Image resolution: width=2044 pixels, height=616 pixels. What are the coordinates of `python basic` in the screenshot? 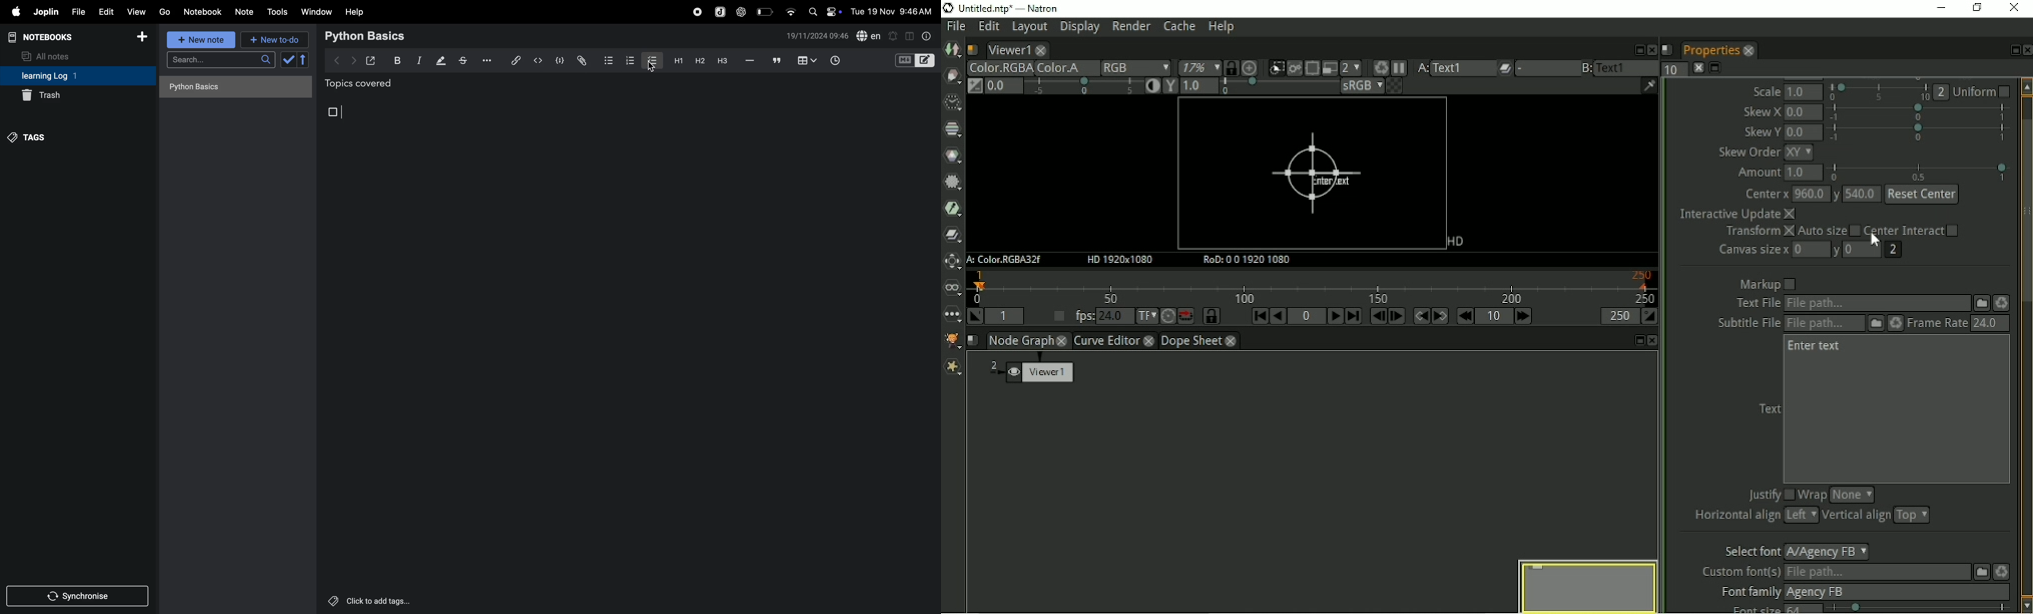 It's located at (366, 35).